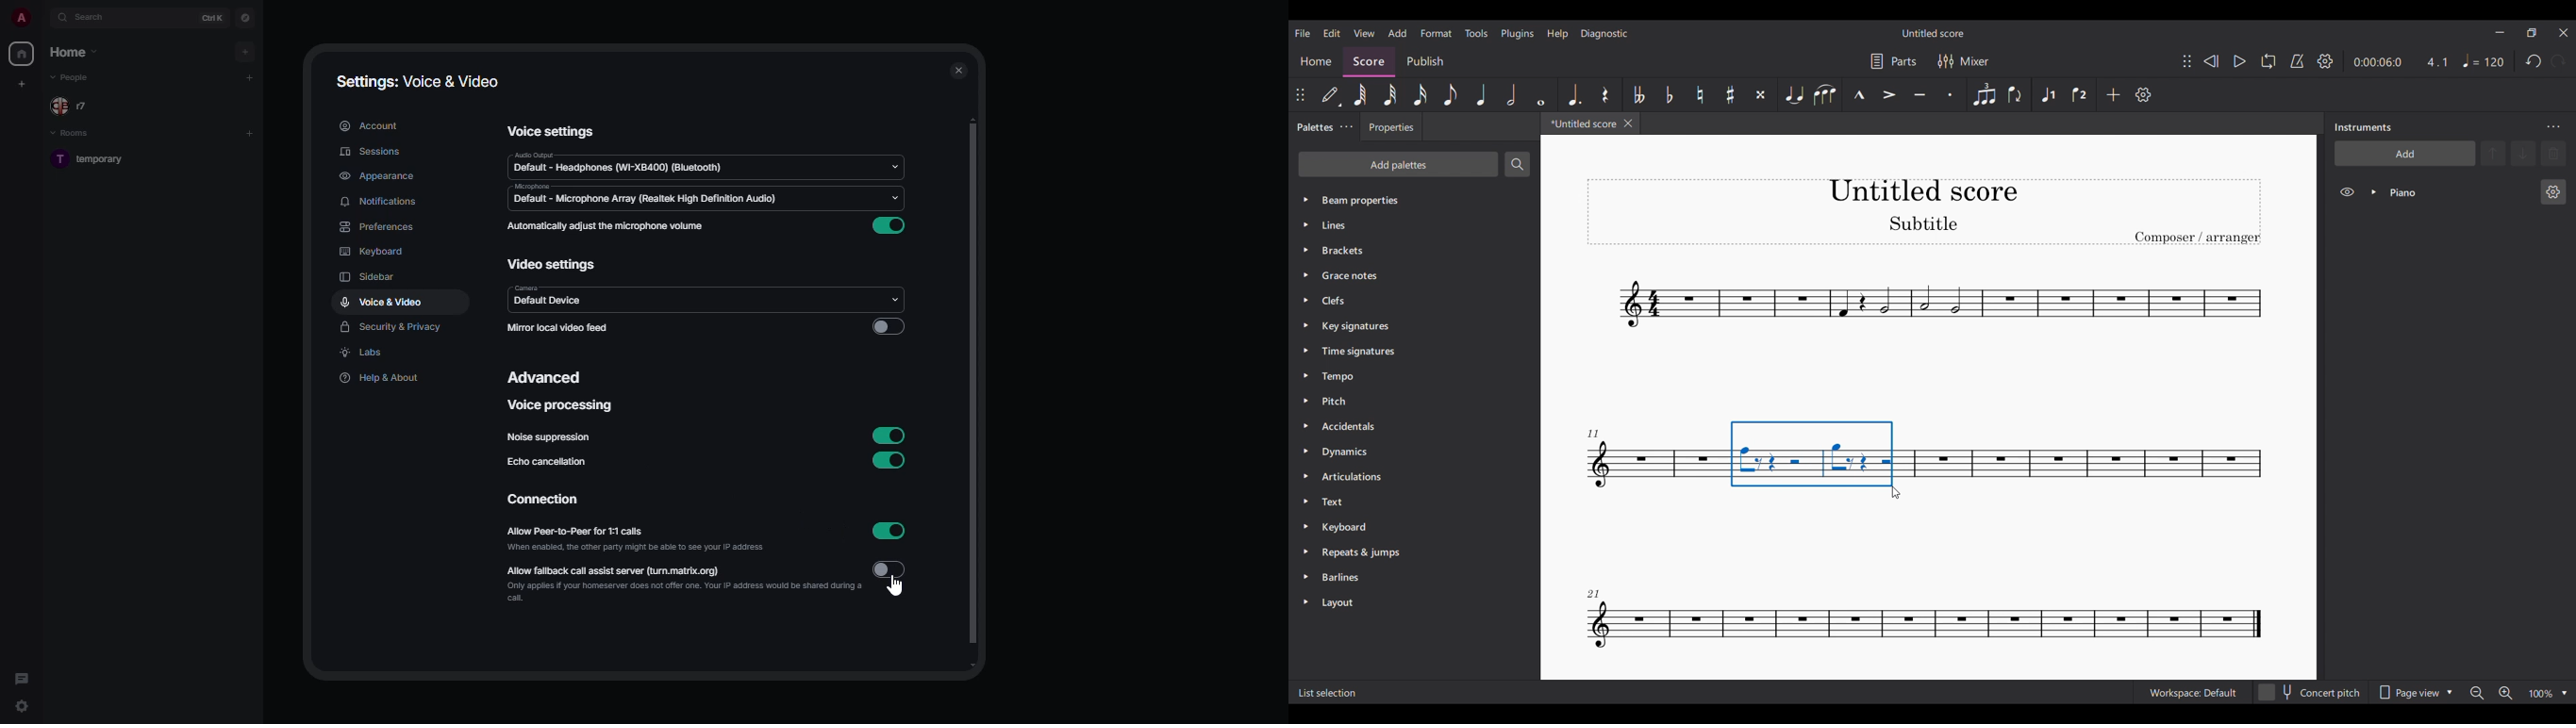 The height and width of the screenshot is (728, 2576). Describe the element at coordinates (1541, 94) in the screenshot. I see `Whole note ` at that location.